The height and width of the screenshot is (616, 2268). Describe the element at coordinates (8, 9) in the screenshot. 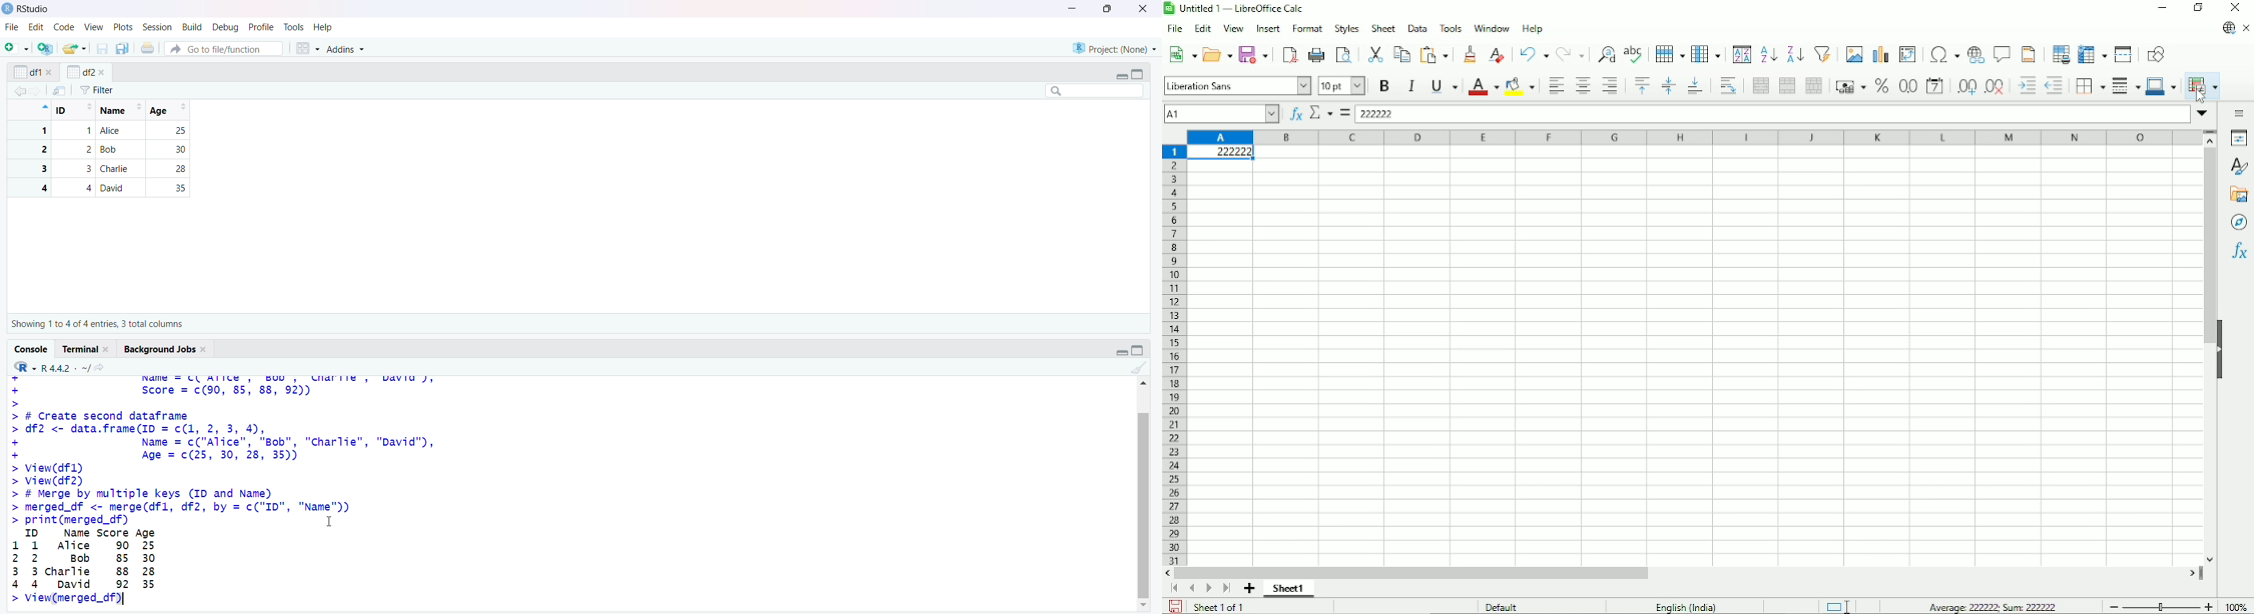

I see `logo` at that location.